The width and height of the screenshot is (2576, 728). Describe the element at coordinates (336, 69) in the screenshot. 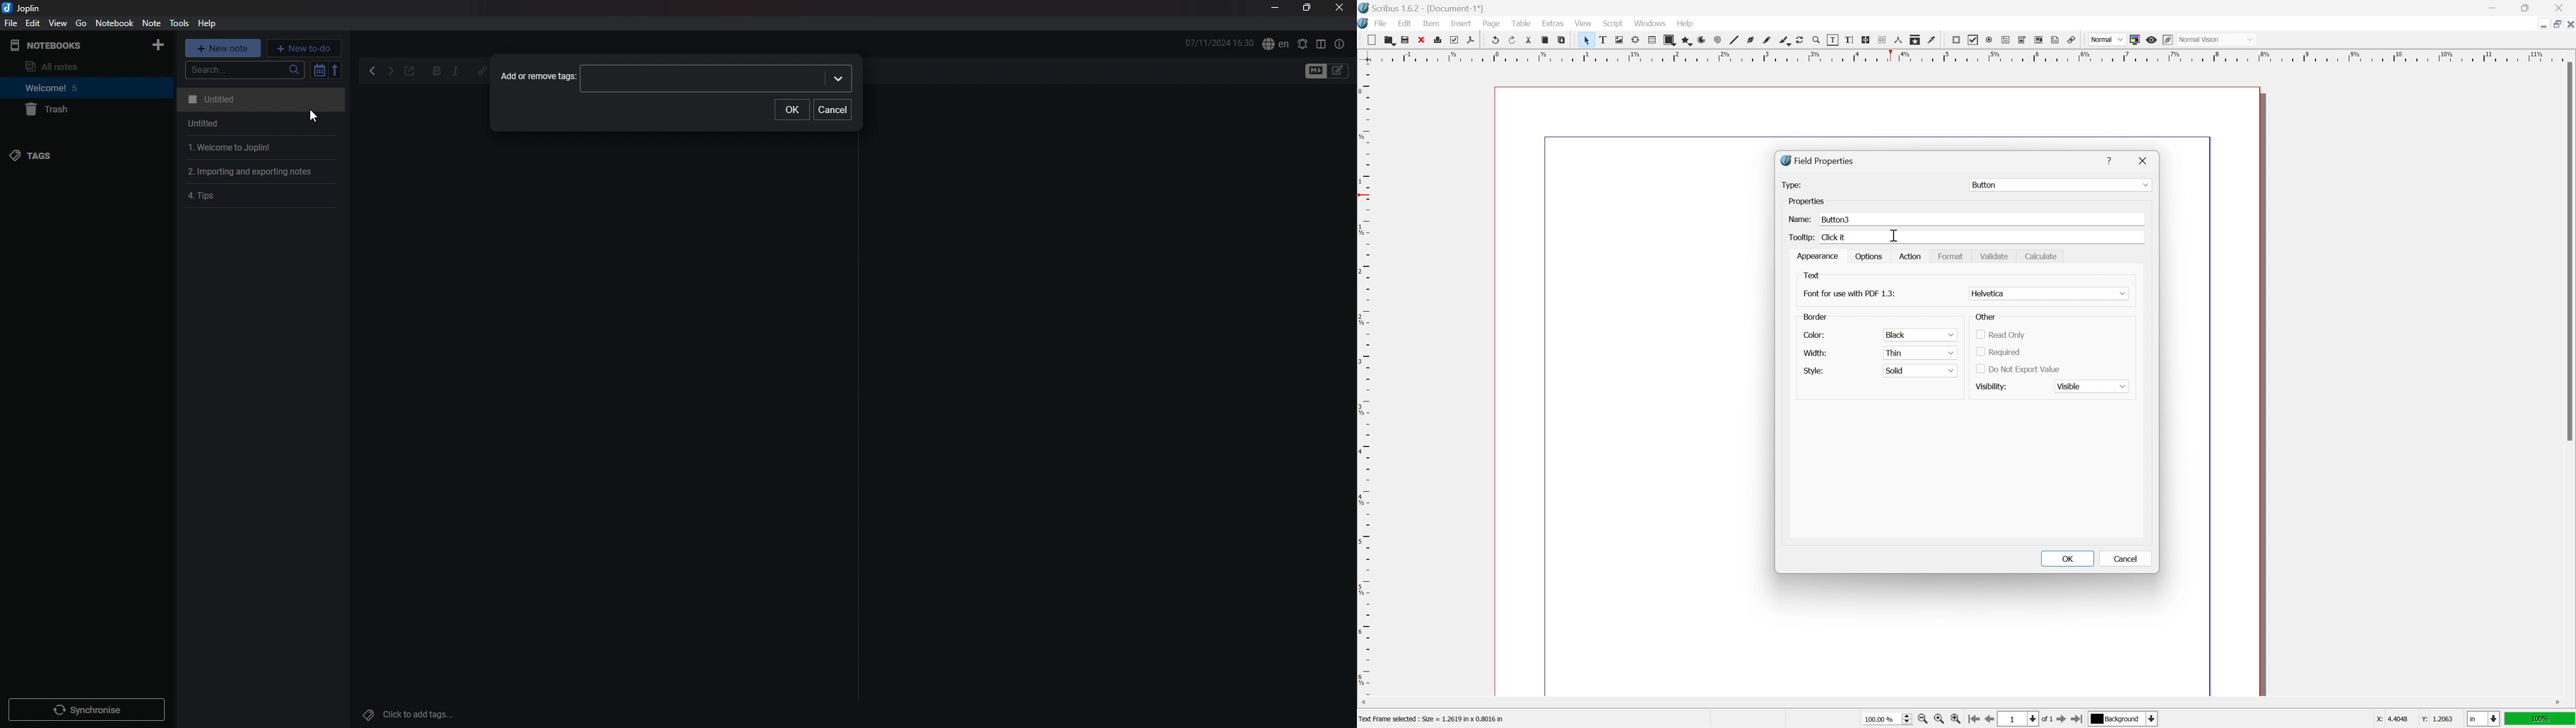

I see `reverse sort order` at that location.